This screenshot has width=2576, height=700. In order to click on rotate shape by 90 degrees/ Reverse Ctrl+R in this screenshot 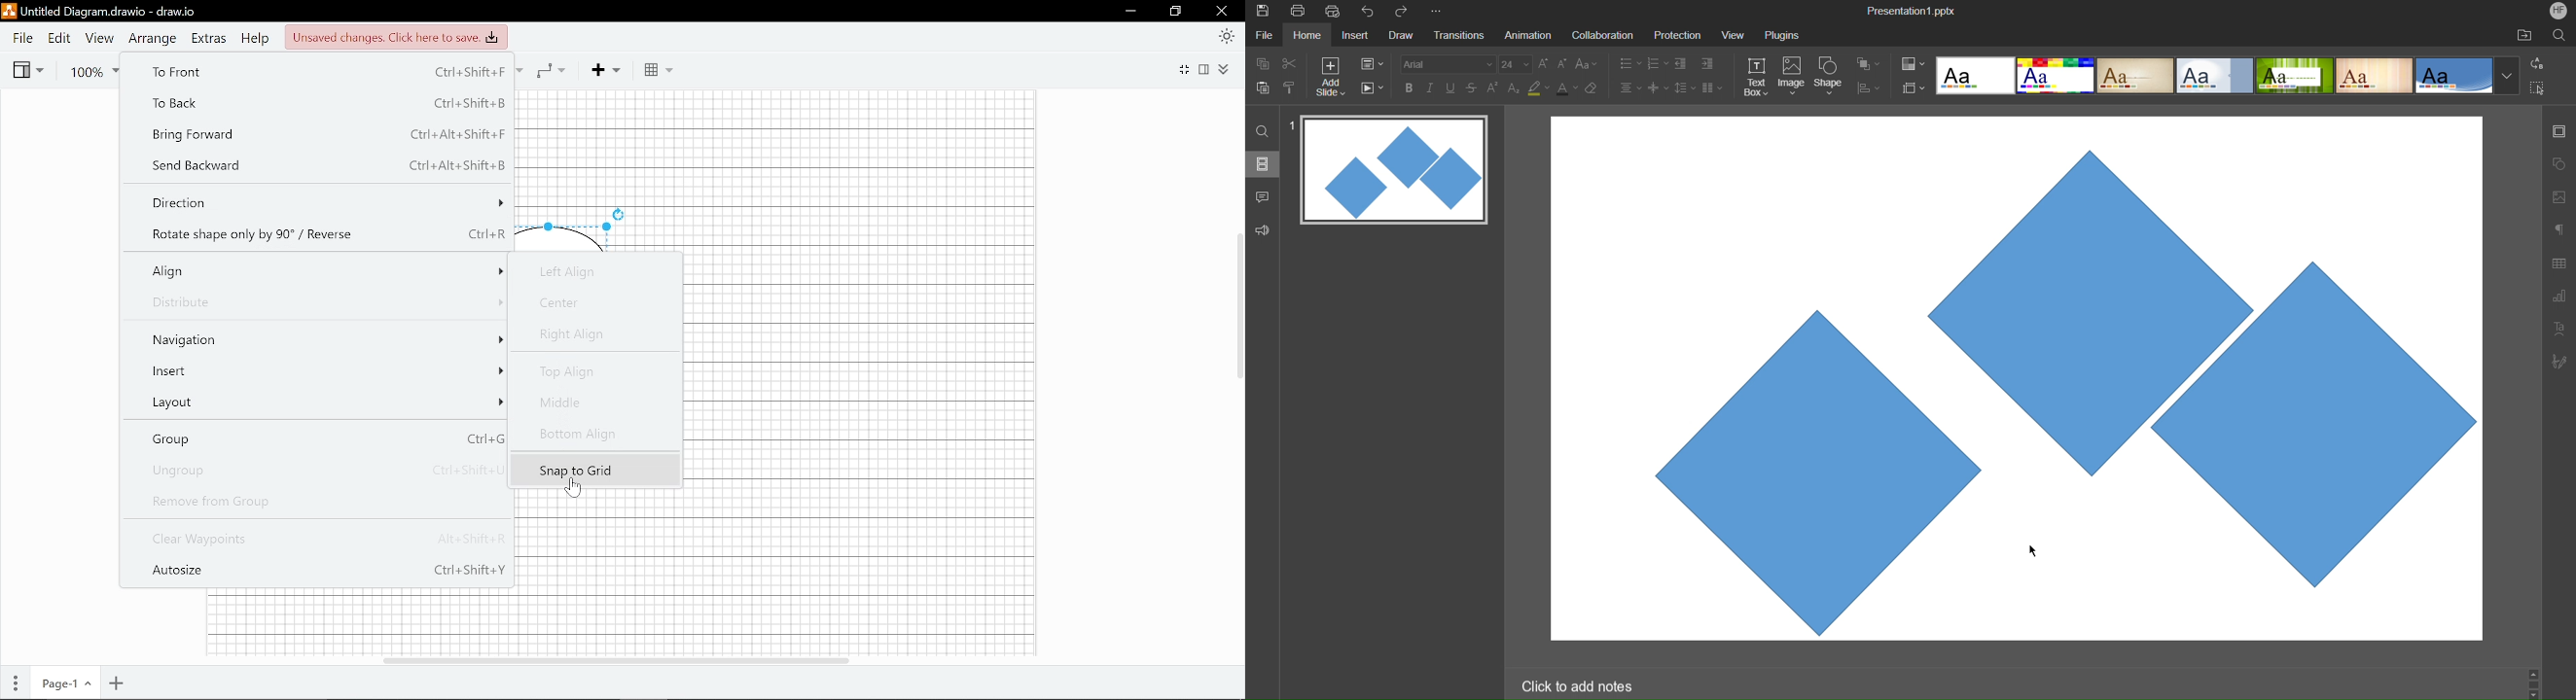, I will do `click(325, 233)`.